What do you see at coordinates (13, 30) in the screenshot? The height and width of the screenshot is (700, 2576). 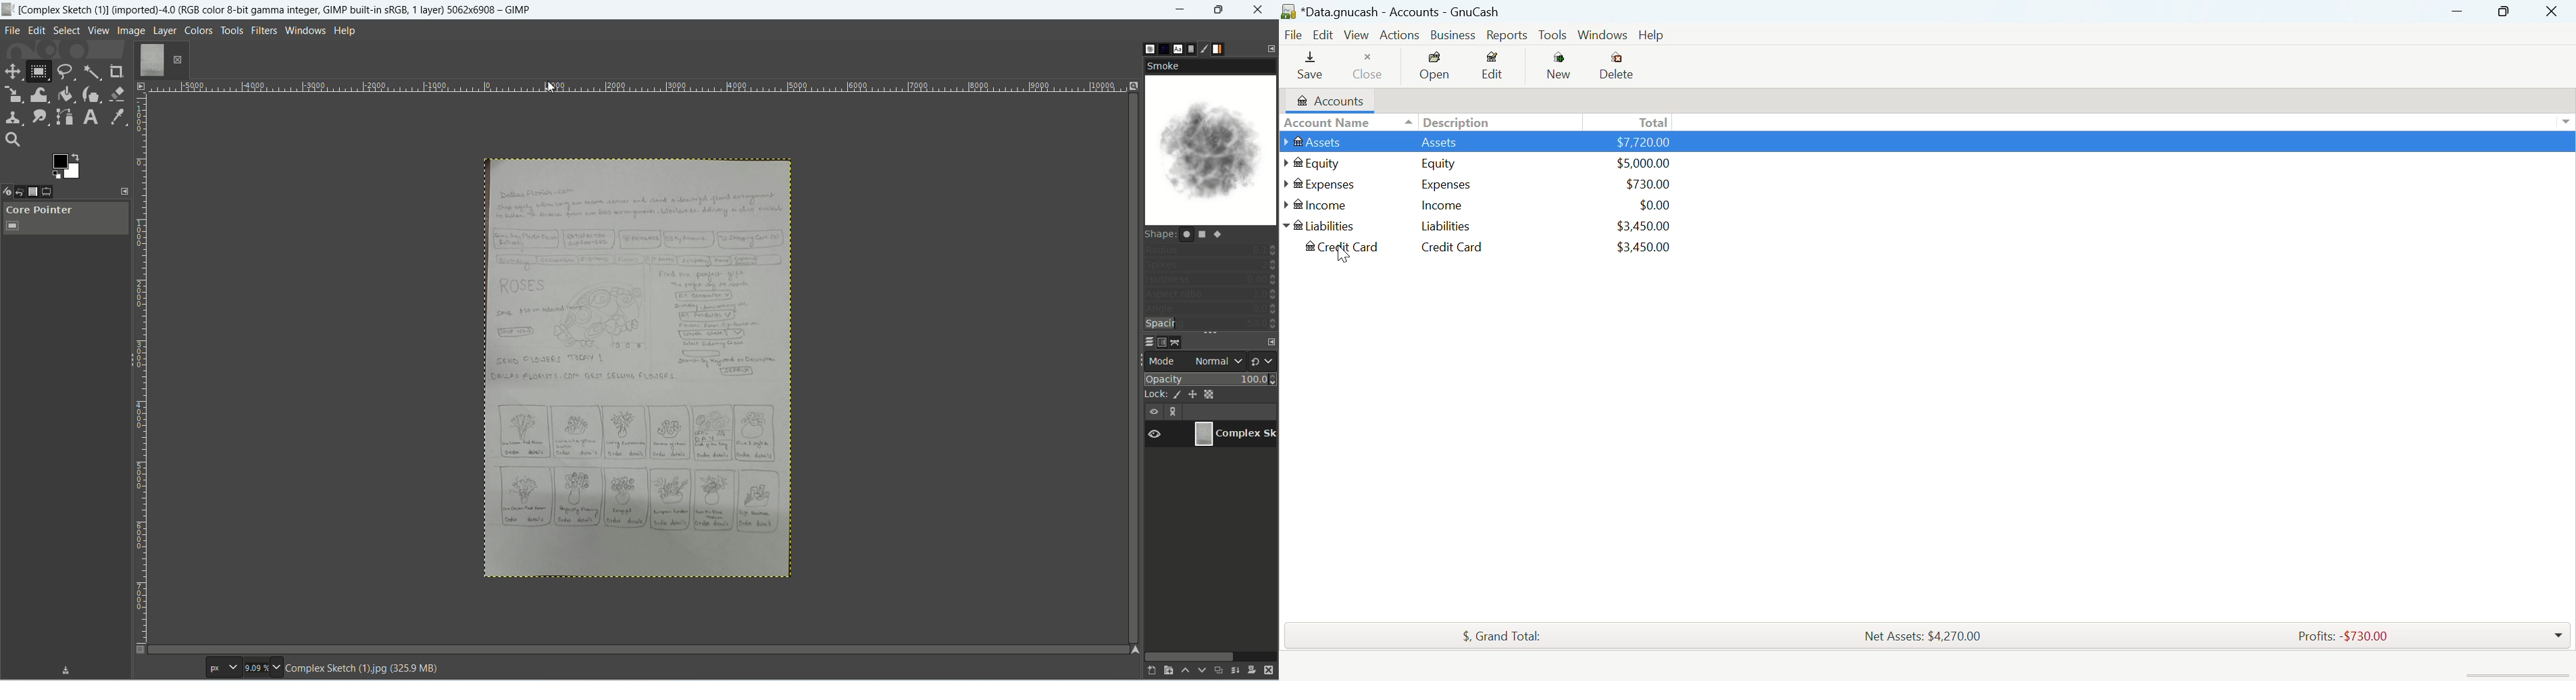 I see `file` at bounding box center [13, 30].